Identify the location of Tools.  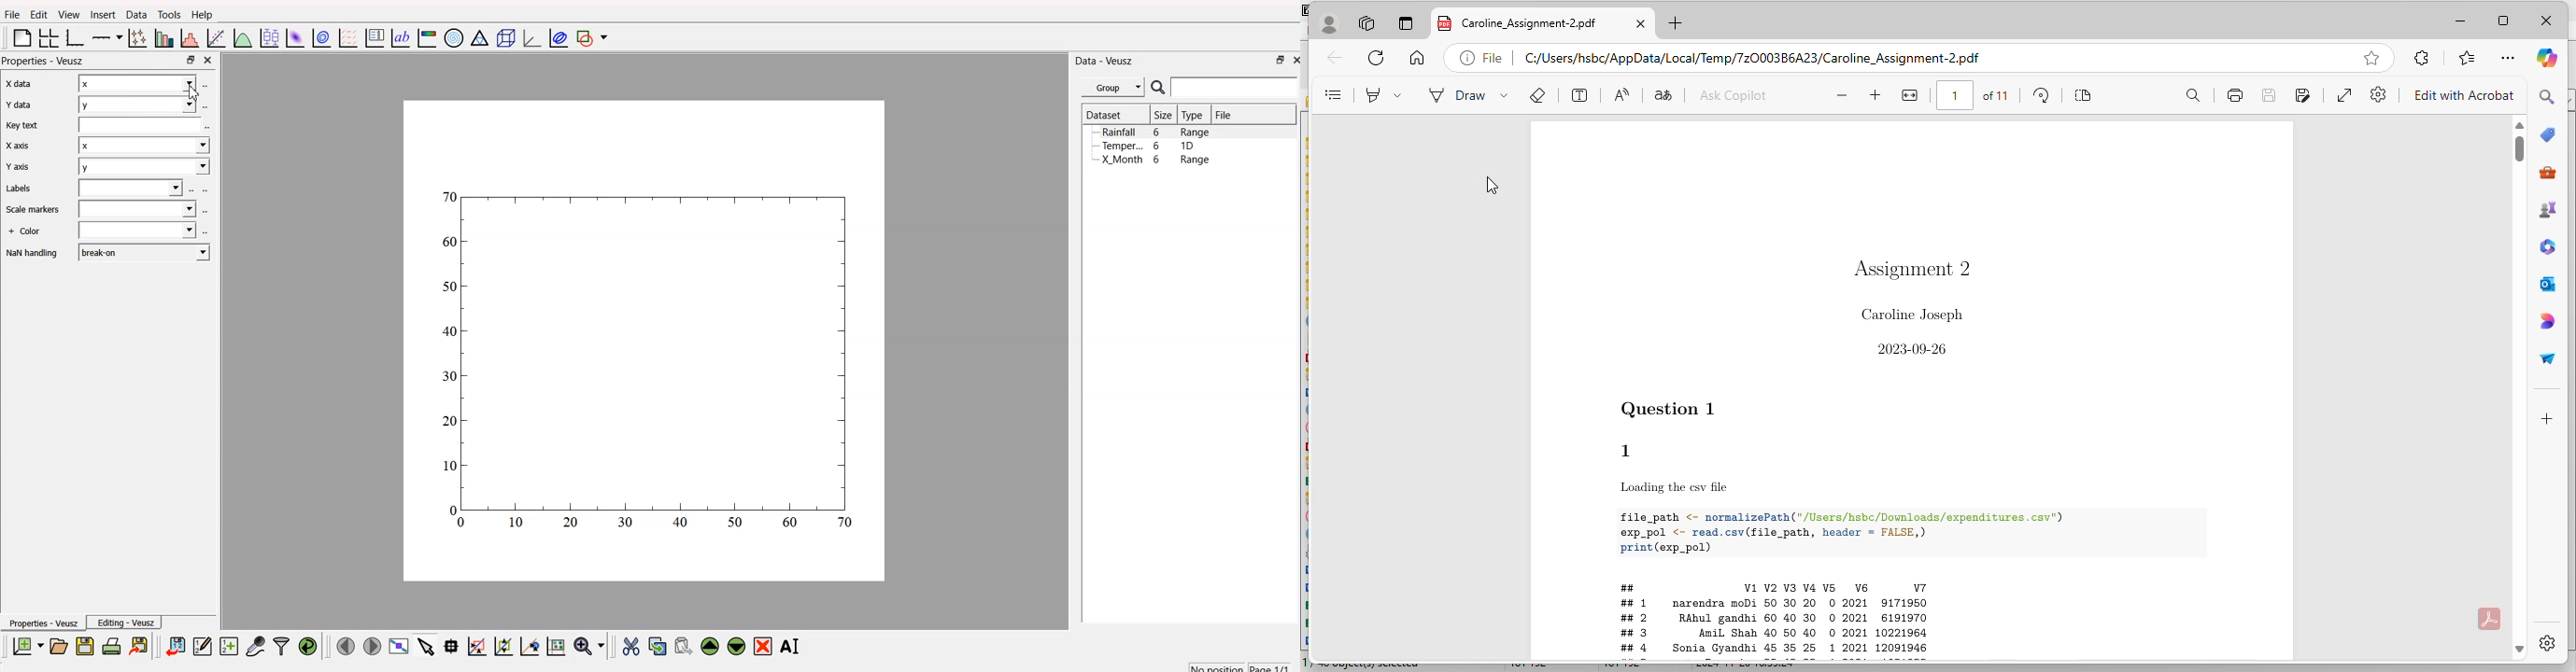
(168, 14).